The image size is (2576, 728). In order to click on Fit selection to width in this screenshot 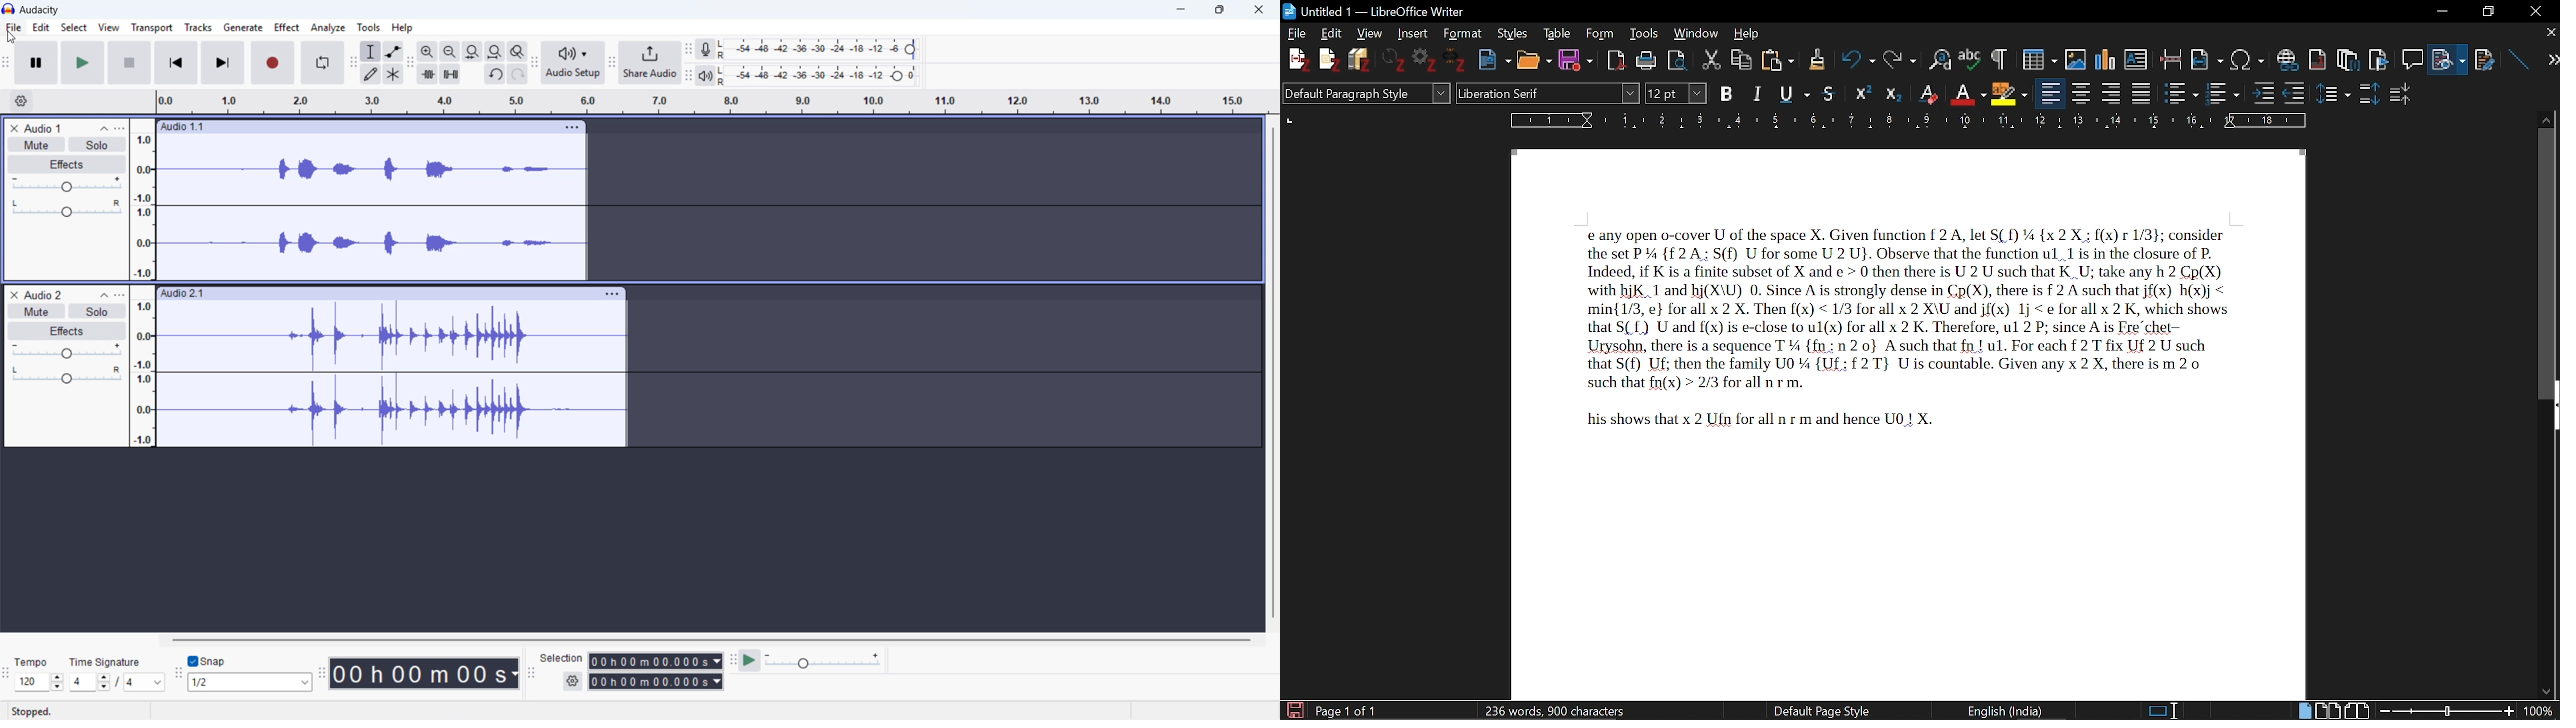, I will do `click(471, 51)`.